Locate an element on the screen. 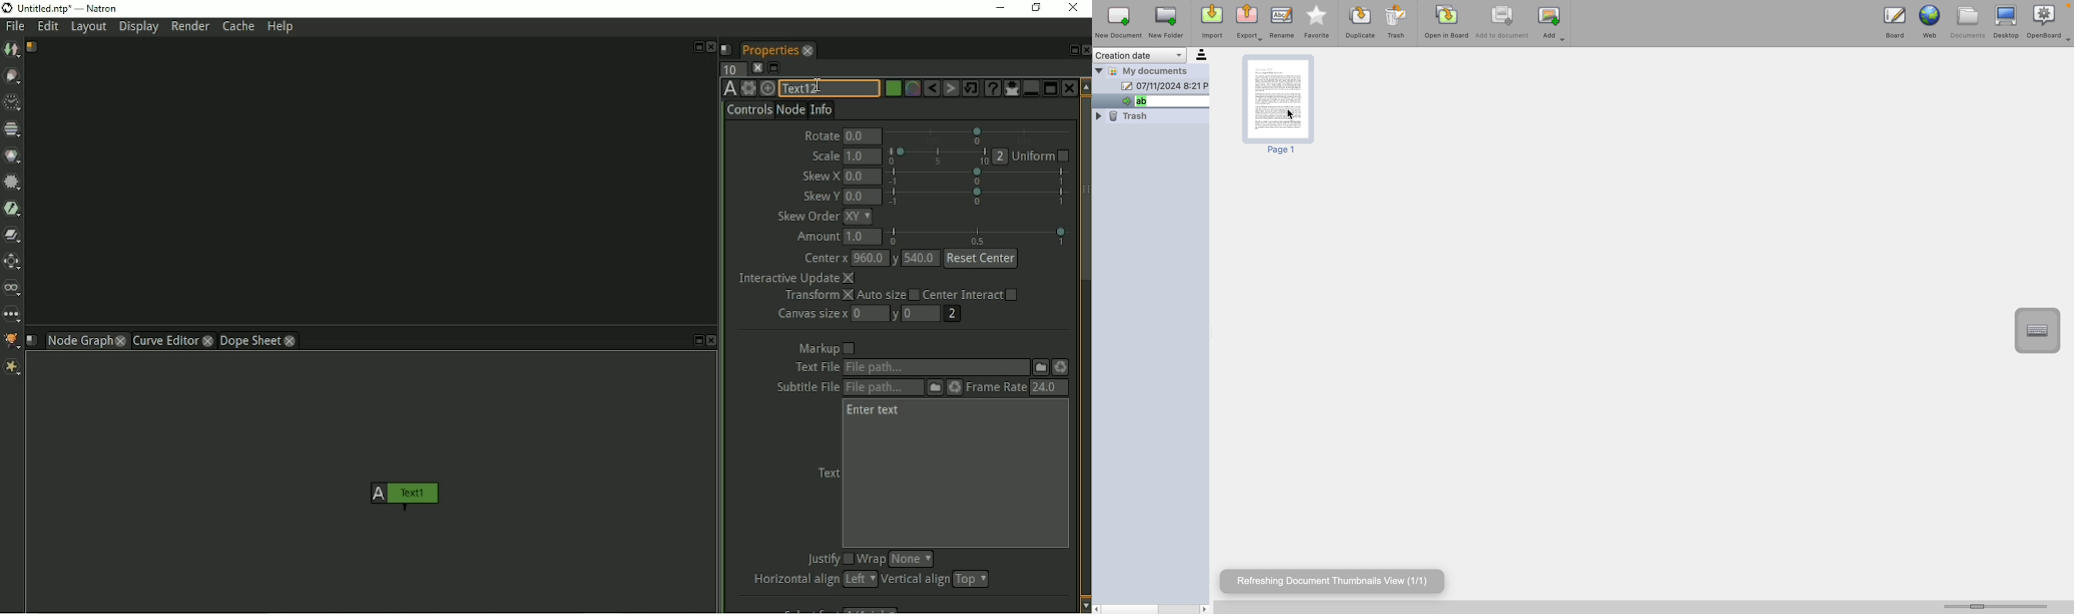 The image size is (2100, 616). trash is located at coordinates (1398, 24).